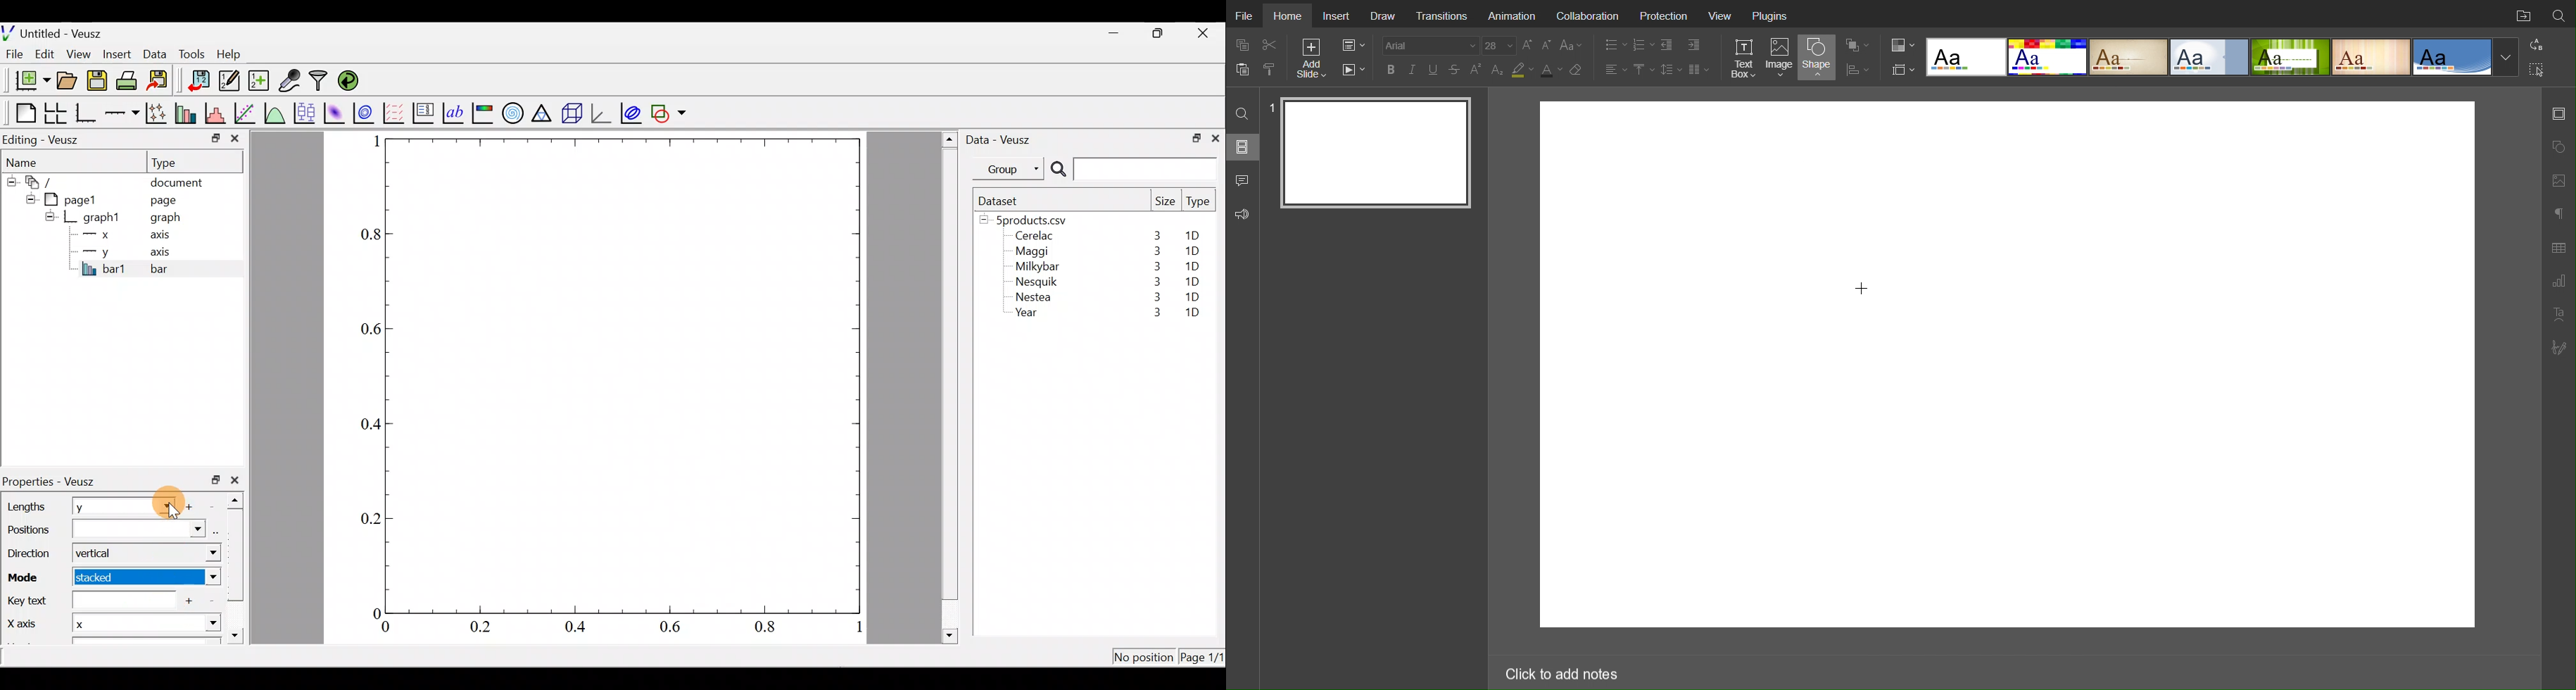 This screenshot has height=700, width=2576. What do you see at coordinates (216, 505) in the screenshot?
I see `Remove item` at bounding box center [216, 505].